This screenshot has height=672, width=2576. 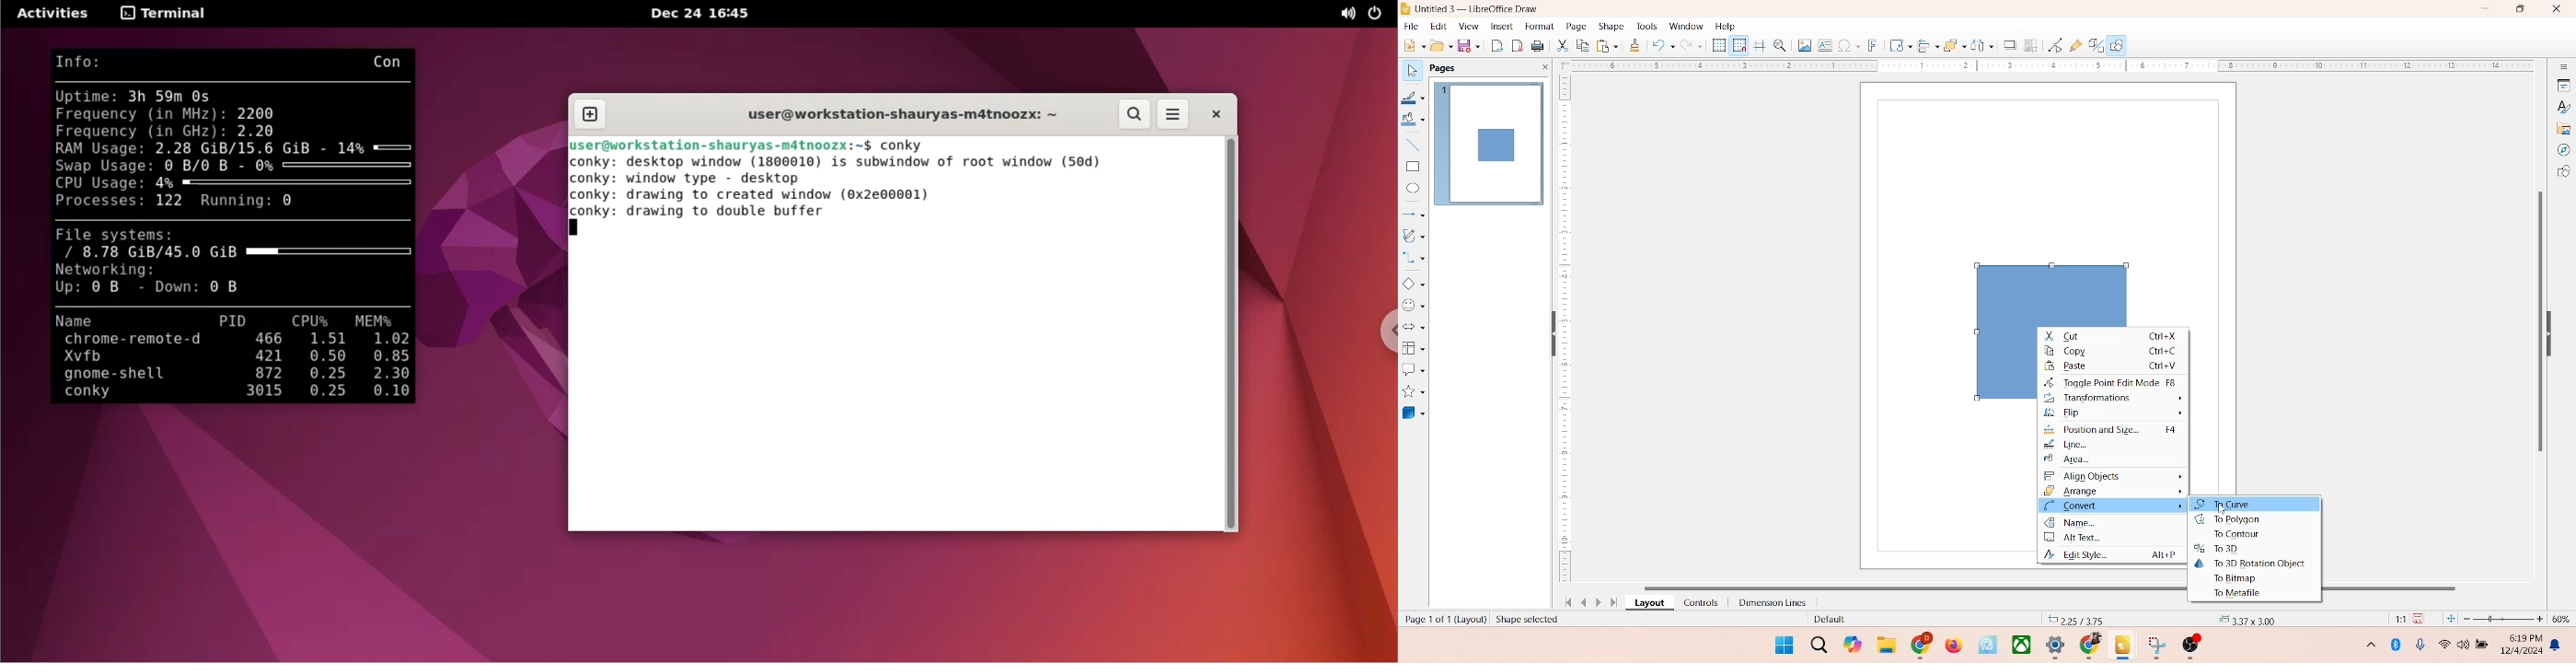 What do you see at coordinates (2520, 642) in the screenshot?
I see `time and date` at bounding box center [2520, 642].